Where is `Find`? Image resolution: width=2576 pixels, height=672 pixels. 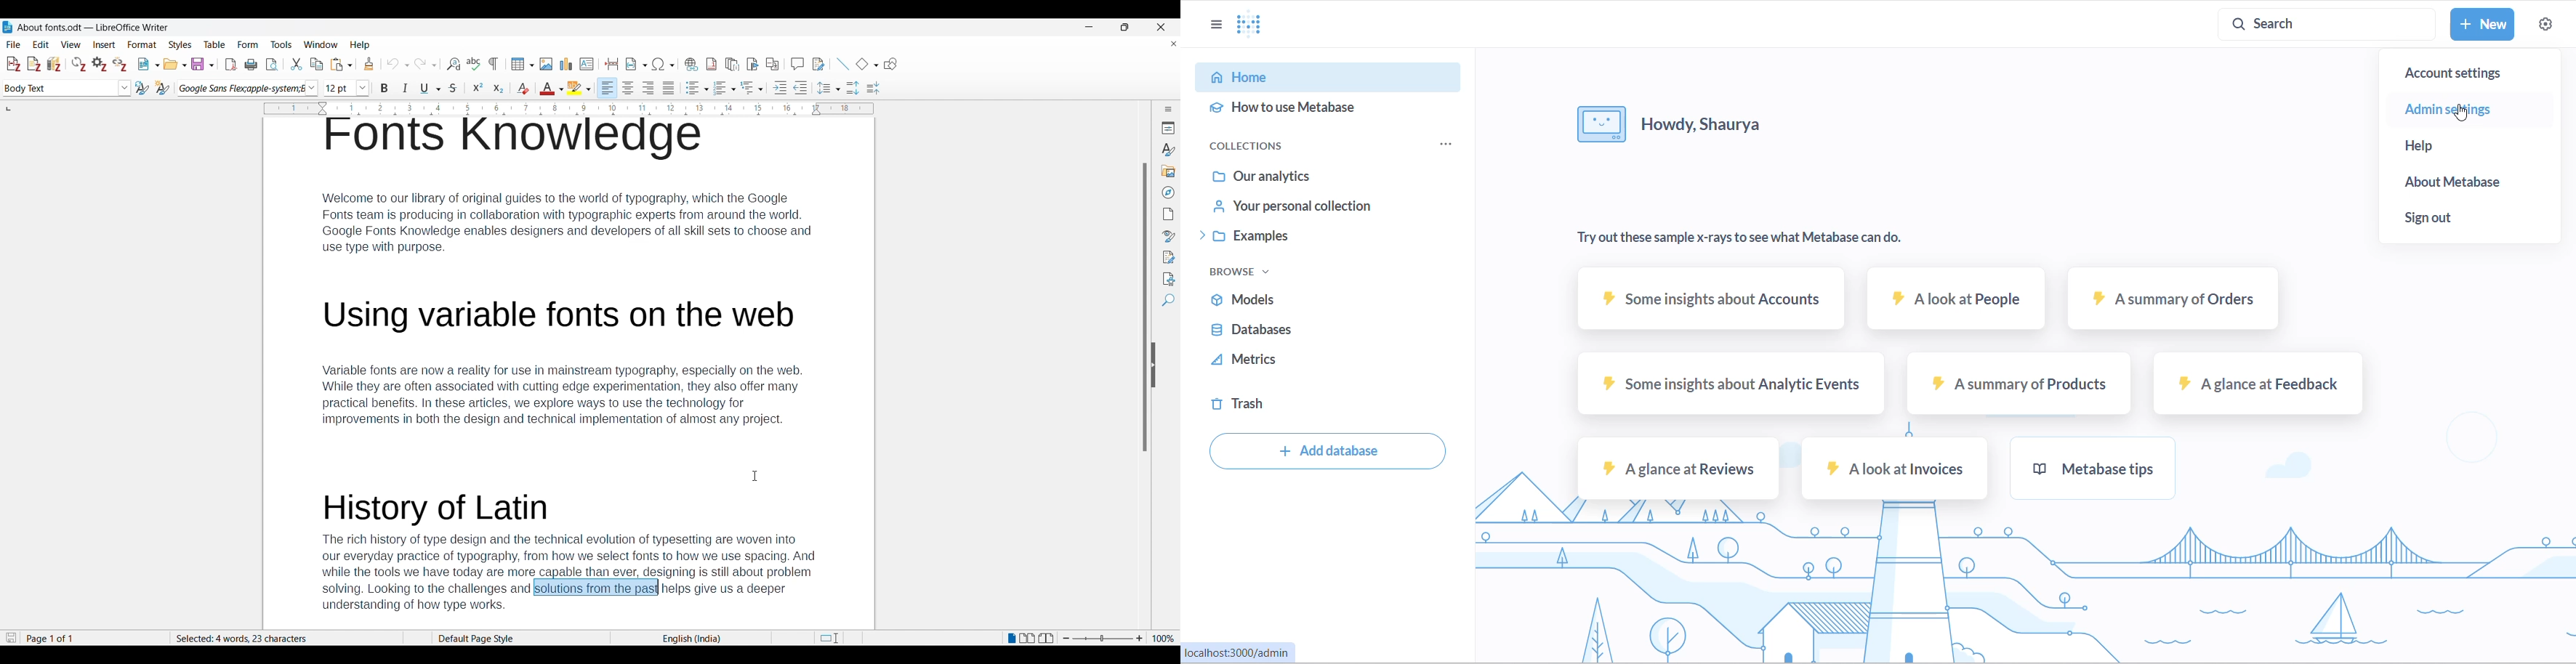 Find is located at coordinates (1168, 301).